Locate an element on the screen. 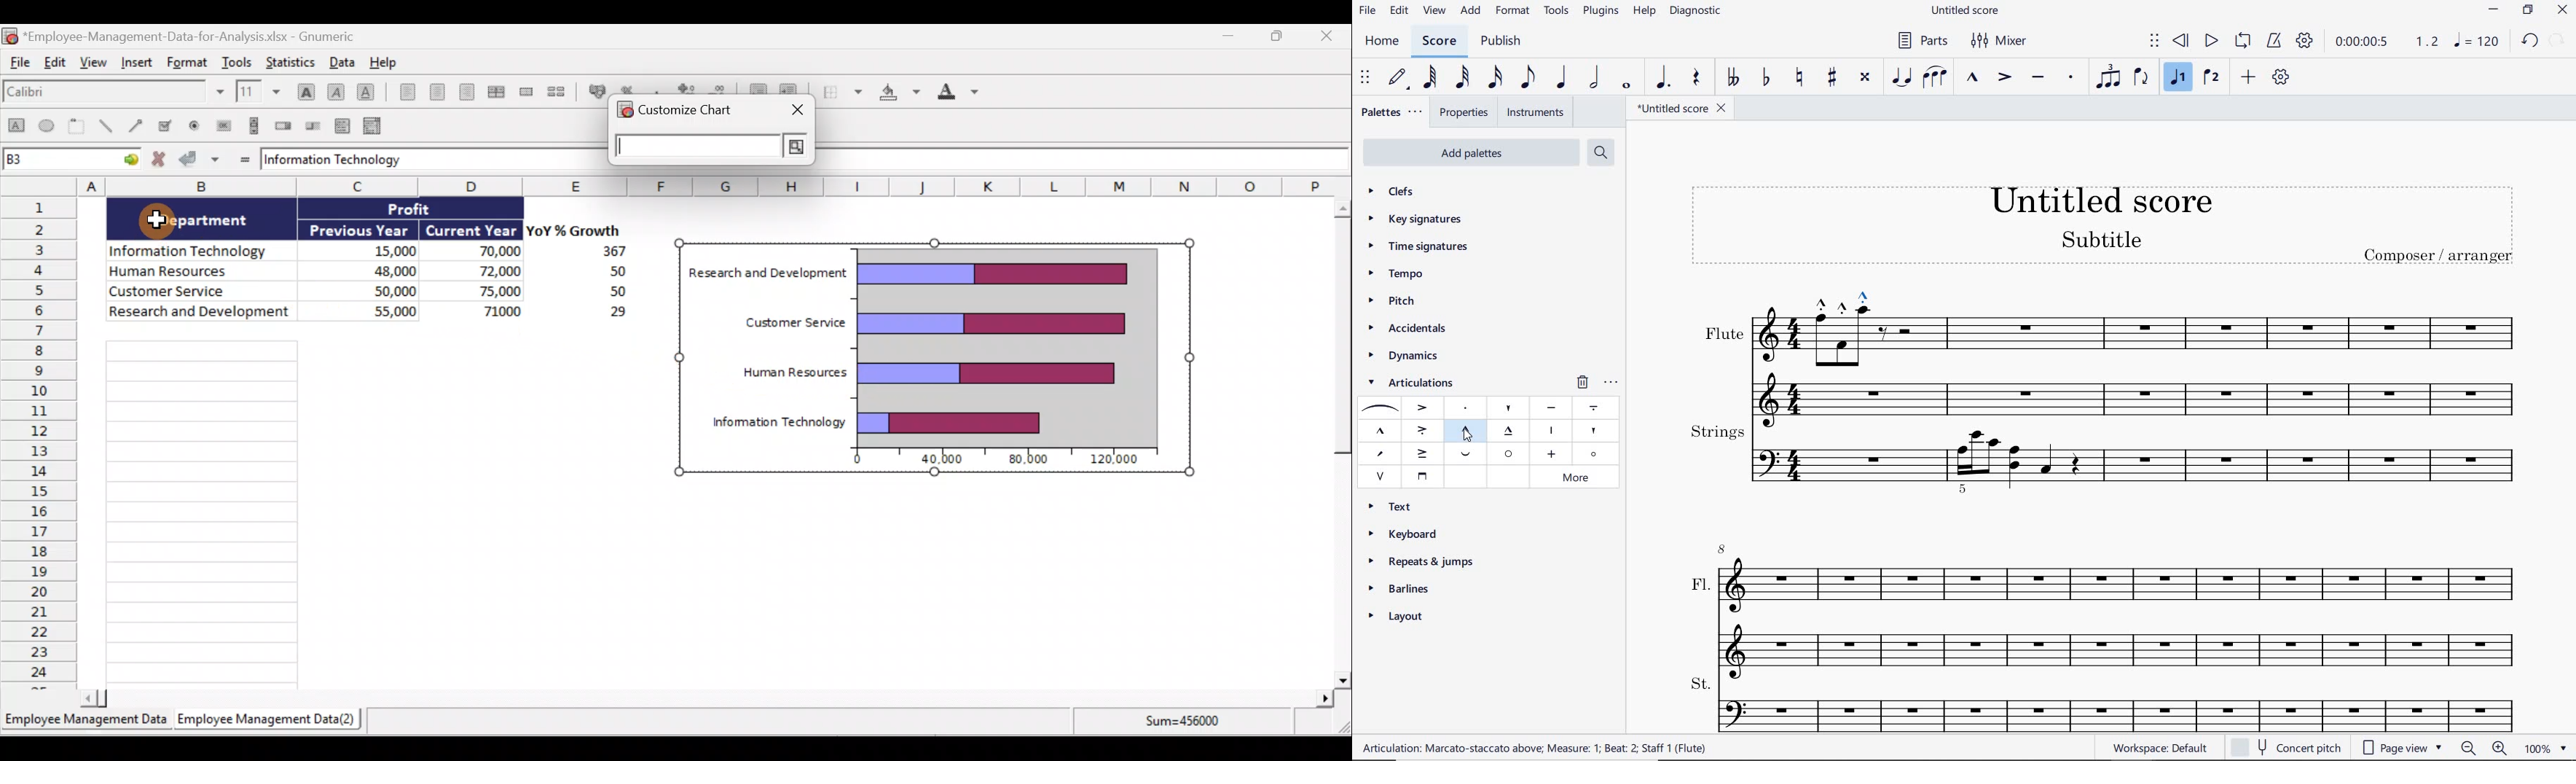 This screenshot has height=784, width=2576. Borders is located at coordinates (840, 92).